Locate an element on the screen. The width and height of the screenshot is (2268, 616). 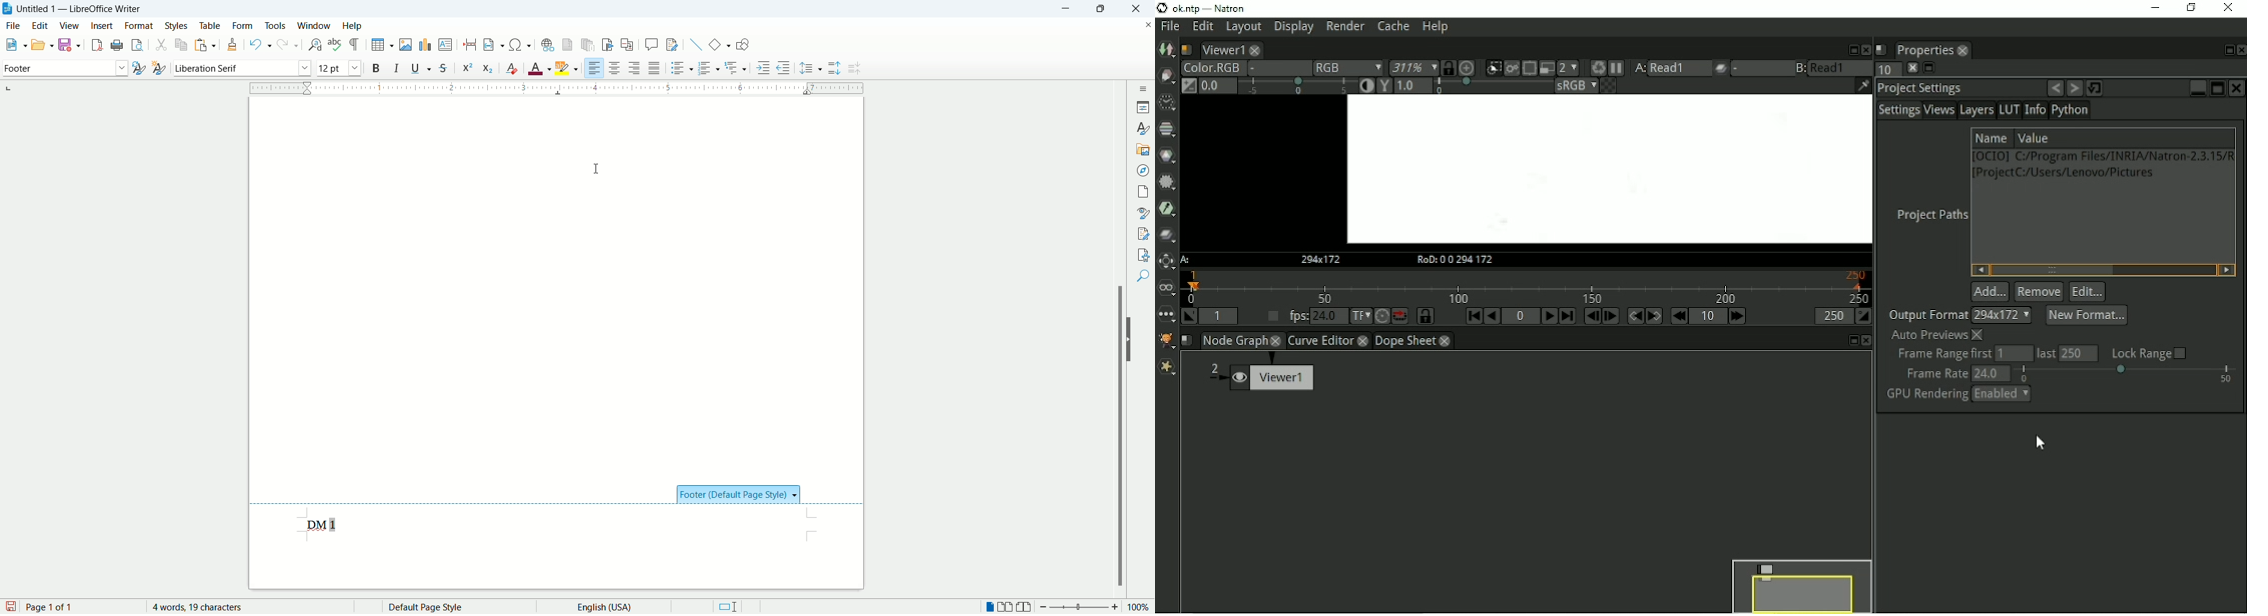
insert basic shapes is located at coordinates (721, 43).